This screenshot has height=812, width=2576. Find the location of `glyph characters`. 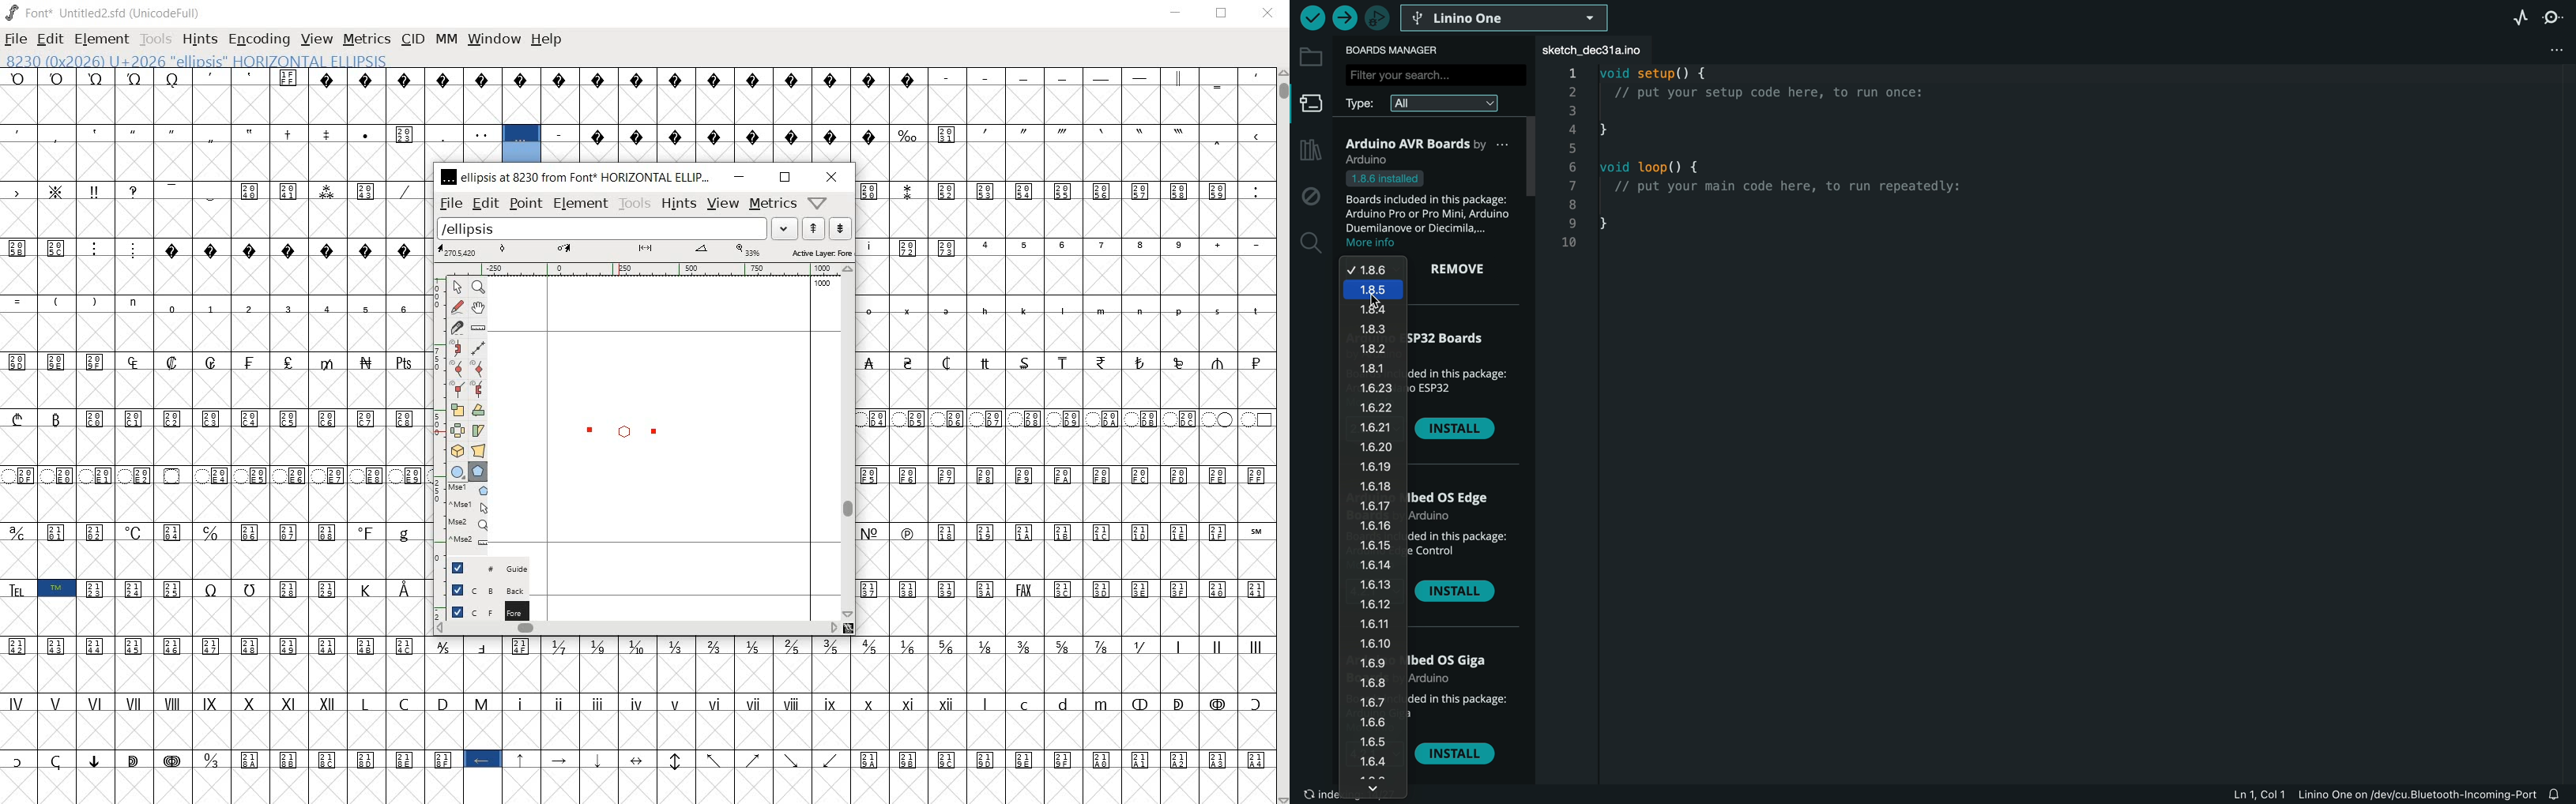

glyph characters is located at coordinates (848, 717).